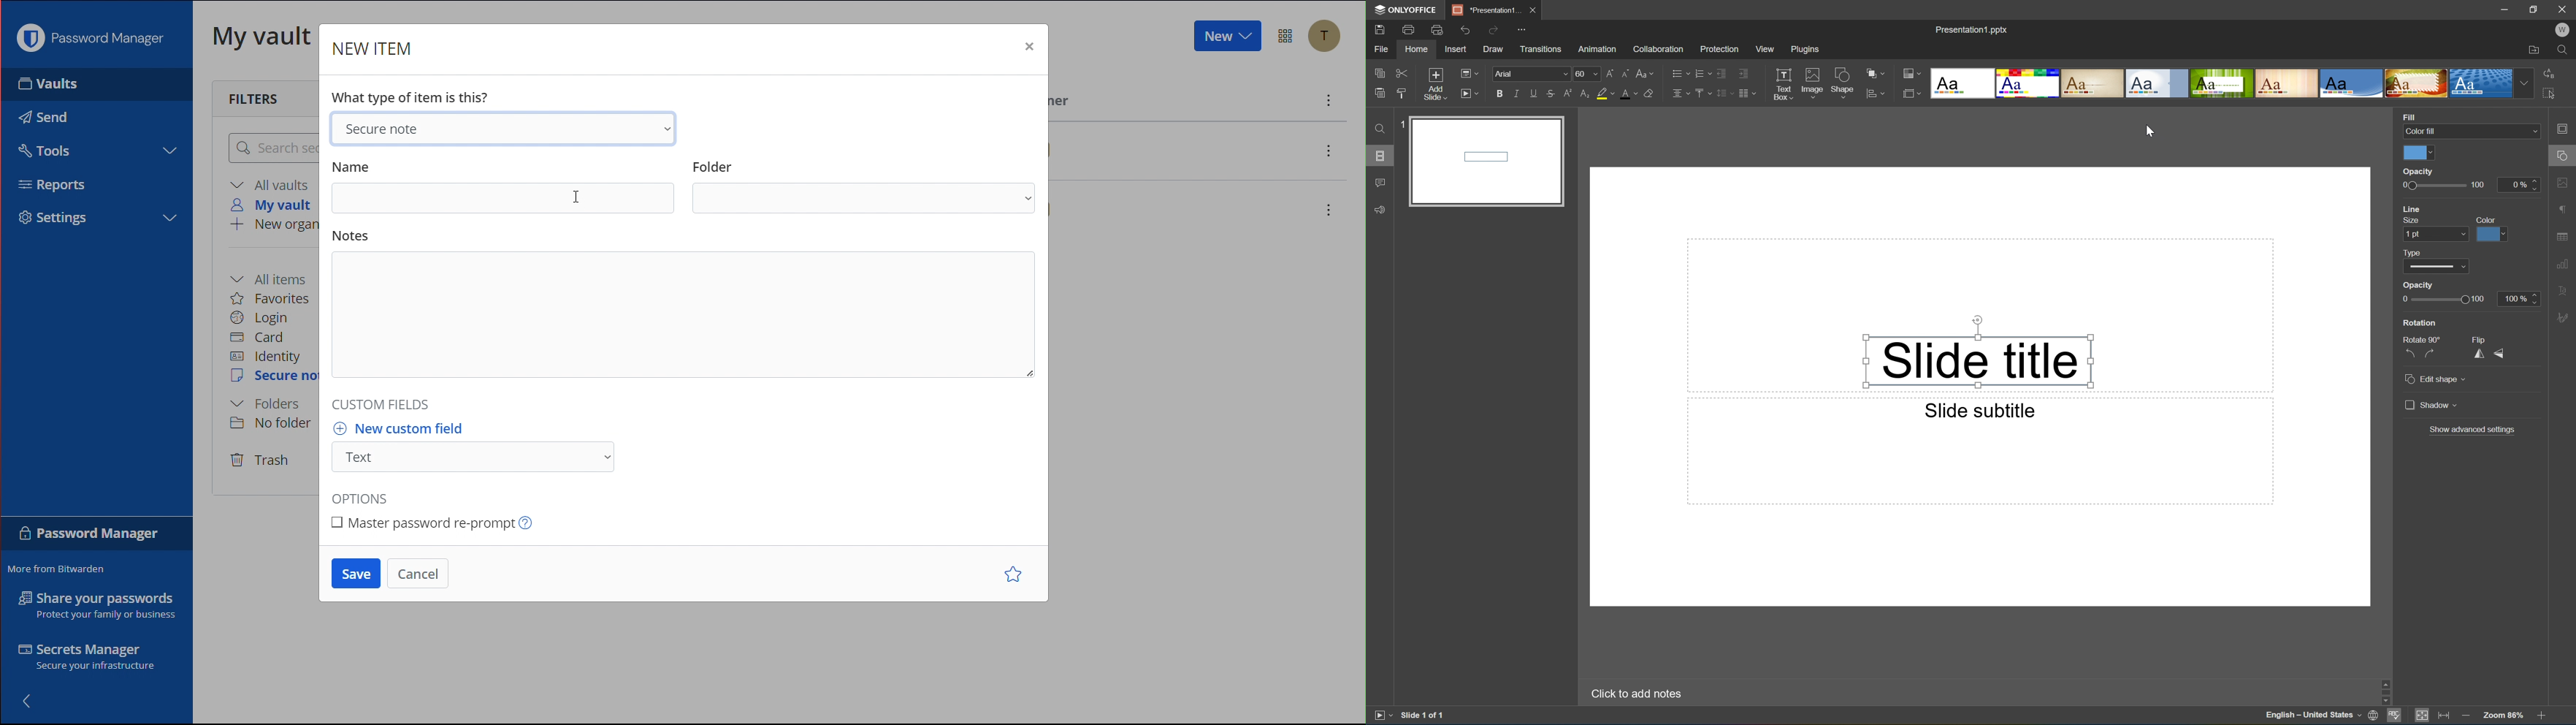 The height and width of the screenshot is (728, 2576). I want to click on Slides, so click(1379, 155).